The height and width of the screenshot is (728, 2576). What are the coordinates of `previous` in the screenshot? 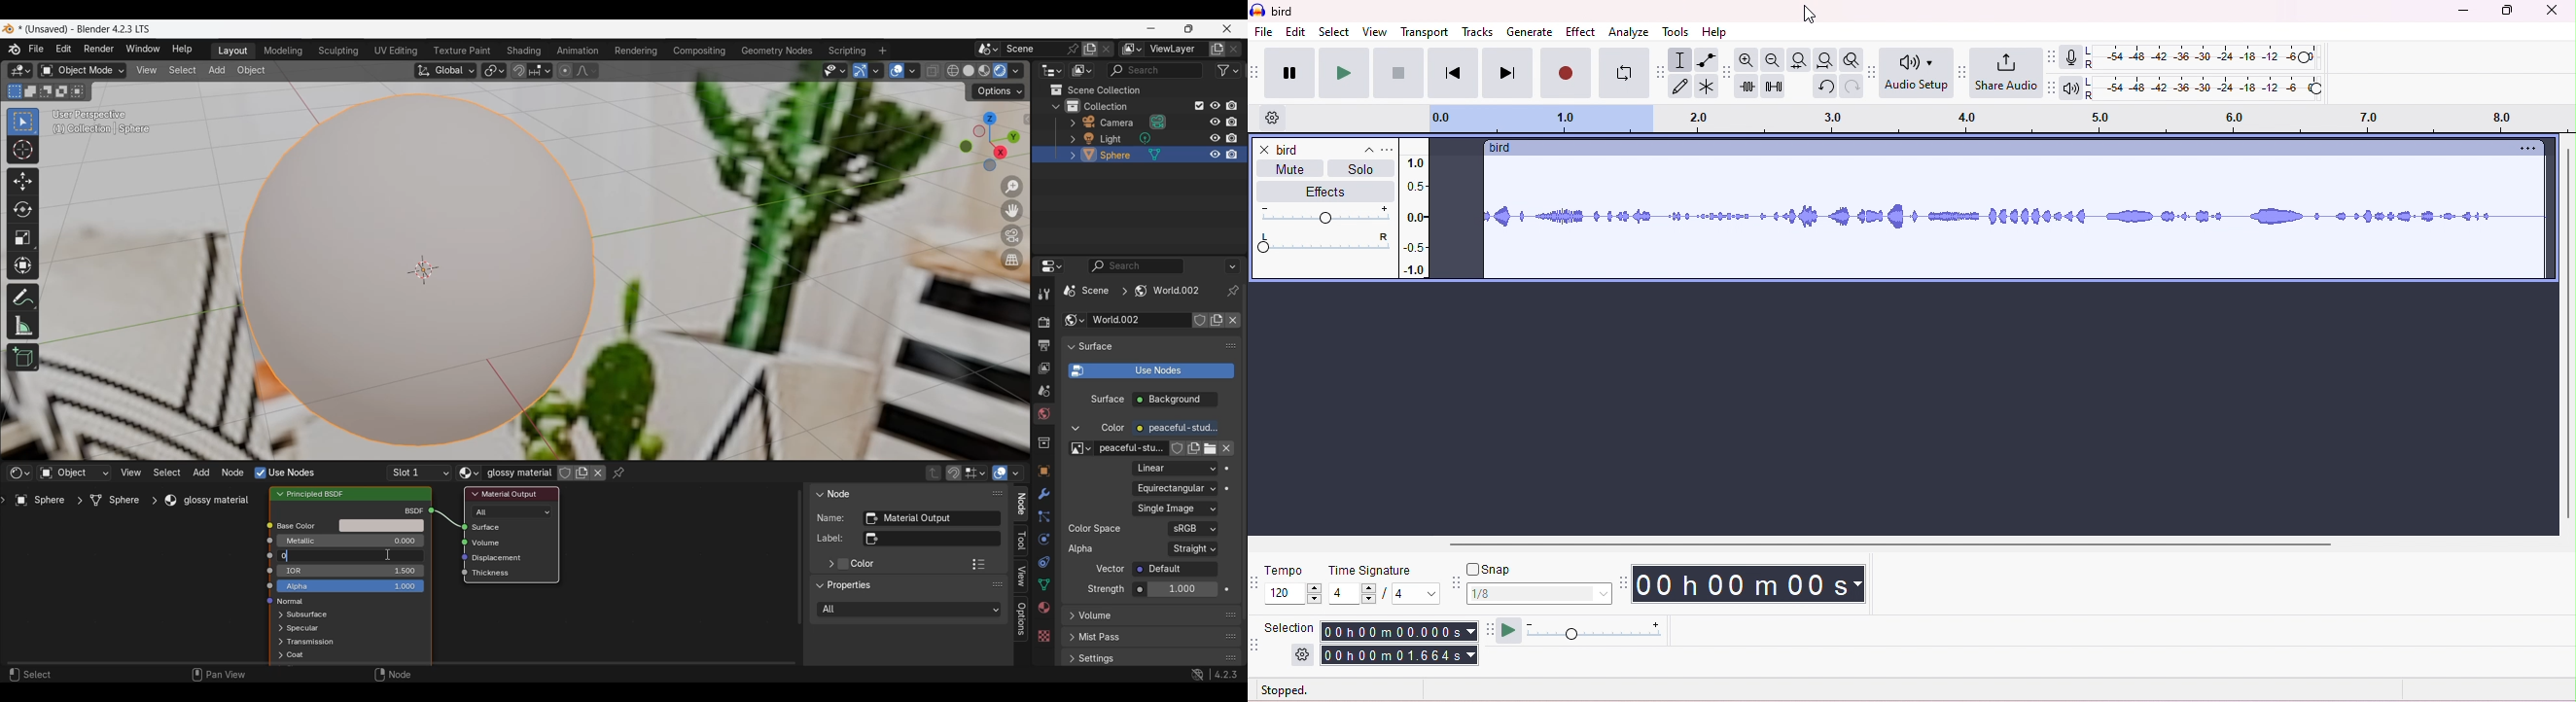 It's located at (1452, 75).